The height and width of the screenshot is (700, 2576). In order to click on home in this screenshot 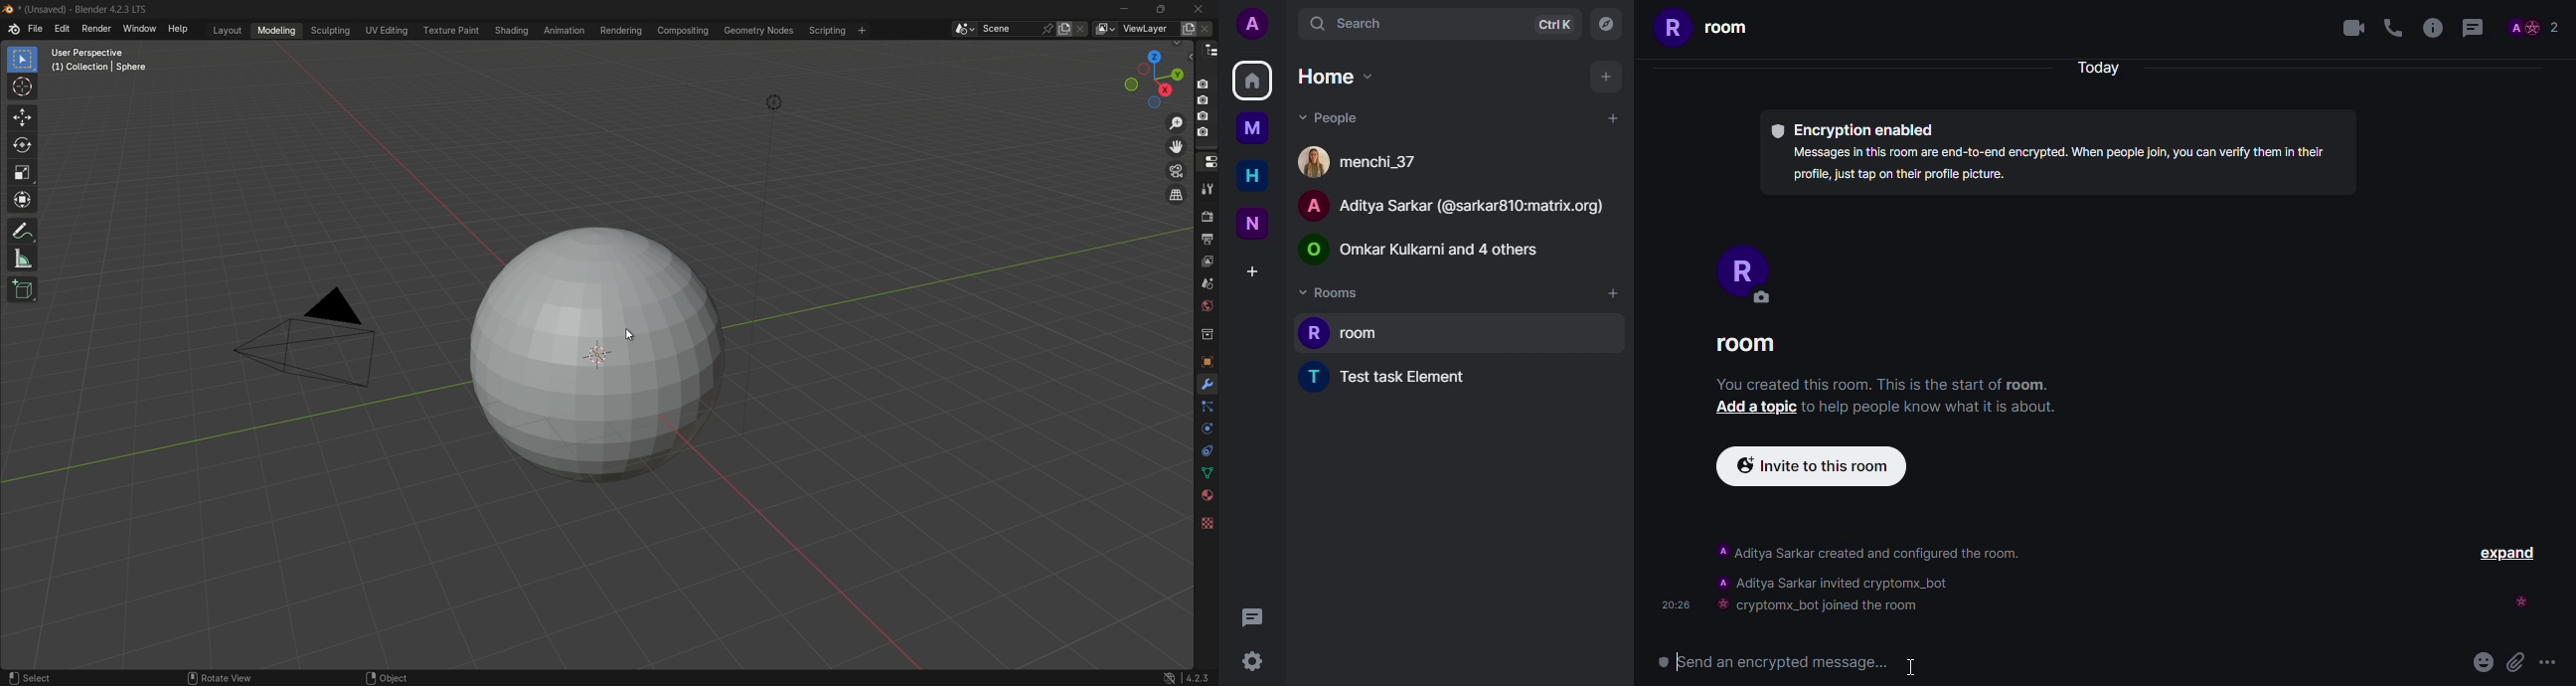, I will do `click(1252, 176)`.